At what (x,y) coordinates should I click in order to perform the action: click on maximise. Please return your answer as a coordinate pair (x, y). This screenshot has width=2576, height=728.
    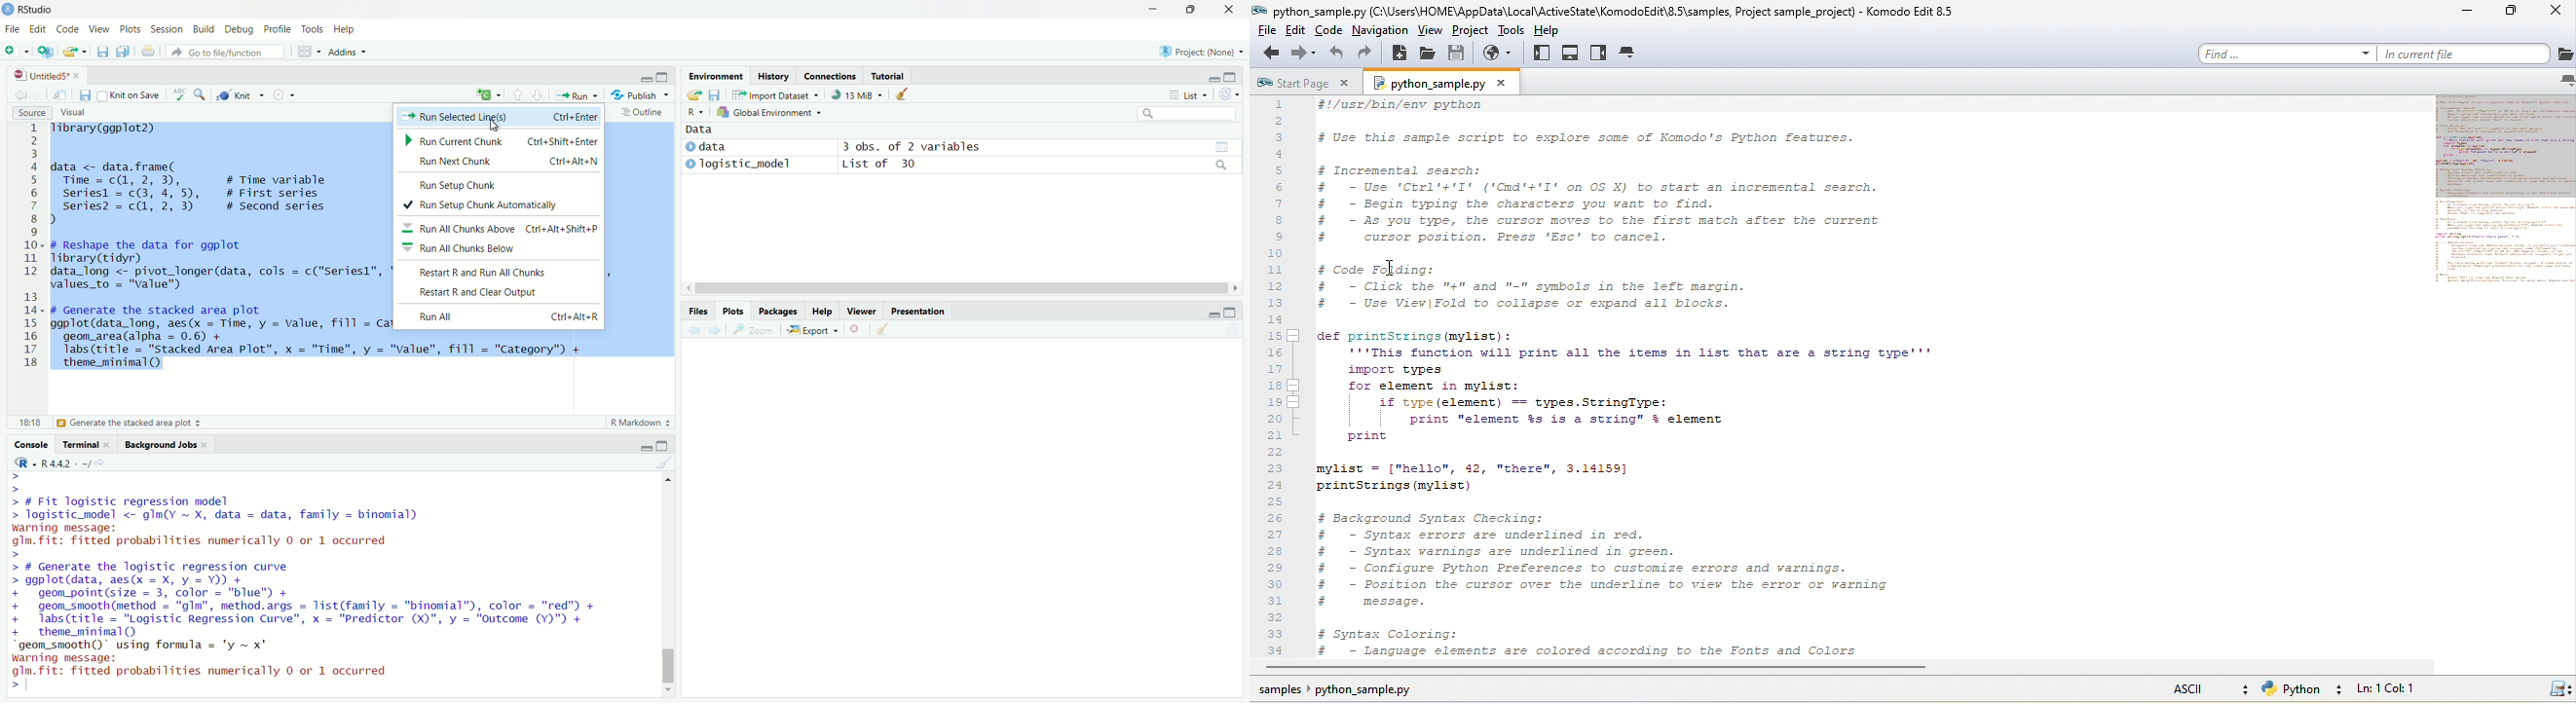
    Looking at the image, I should click on (1231, 76).